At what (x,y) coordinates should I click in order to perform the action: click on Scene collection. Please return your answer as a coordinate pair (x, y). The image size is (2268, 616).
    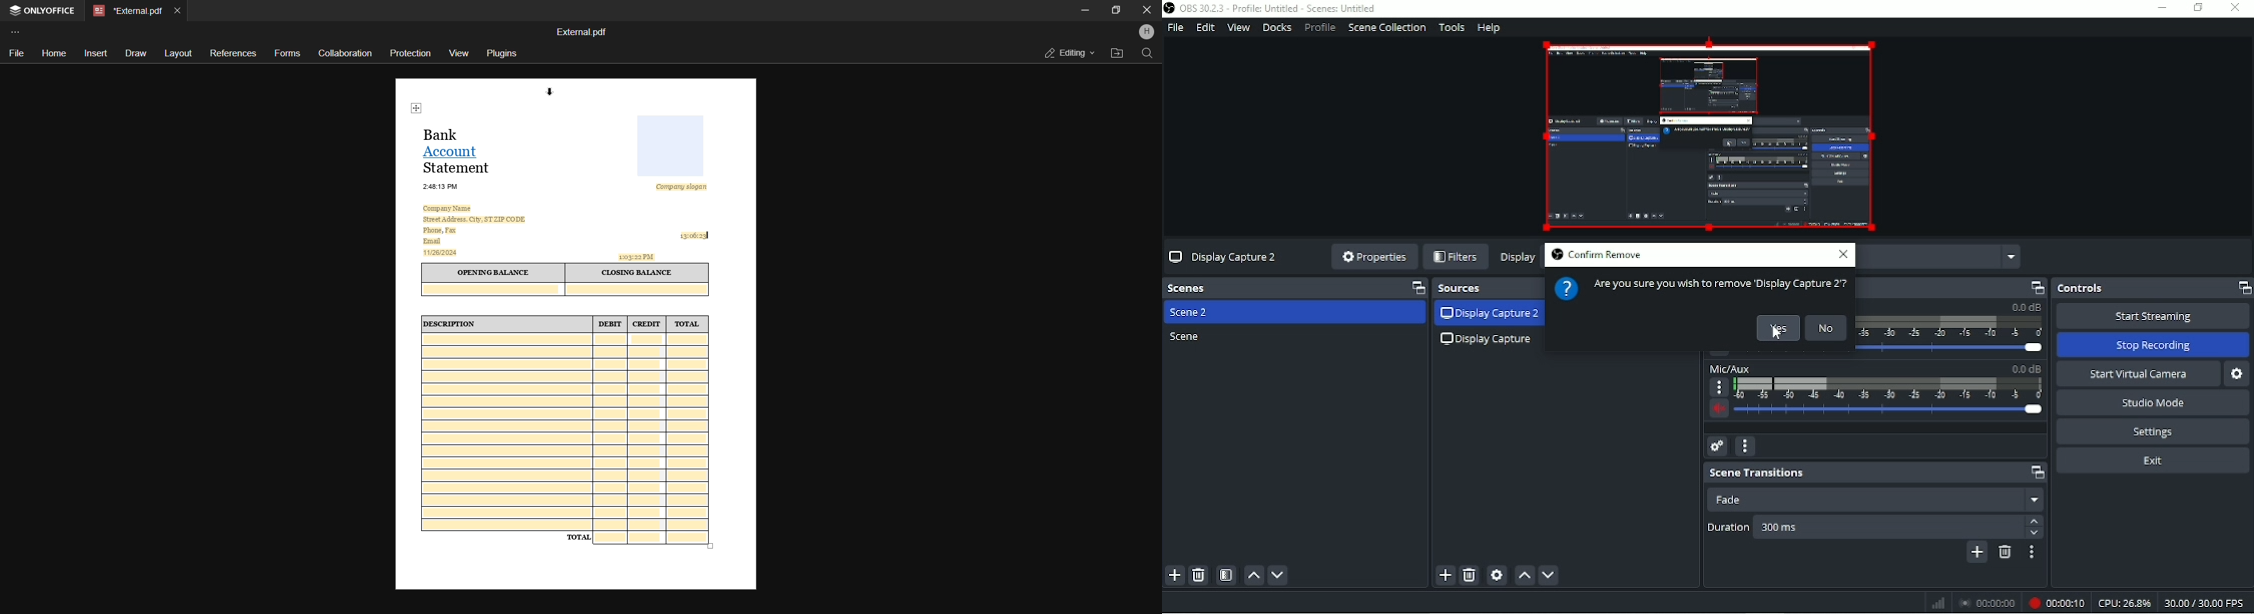
    Looking at the image, I should click on (1387, 28).